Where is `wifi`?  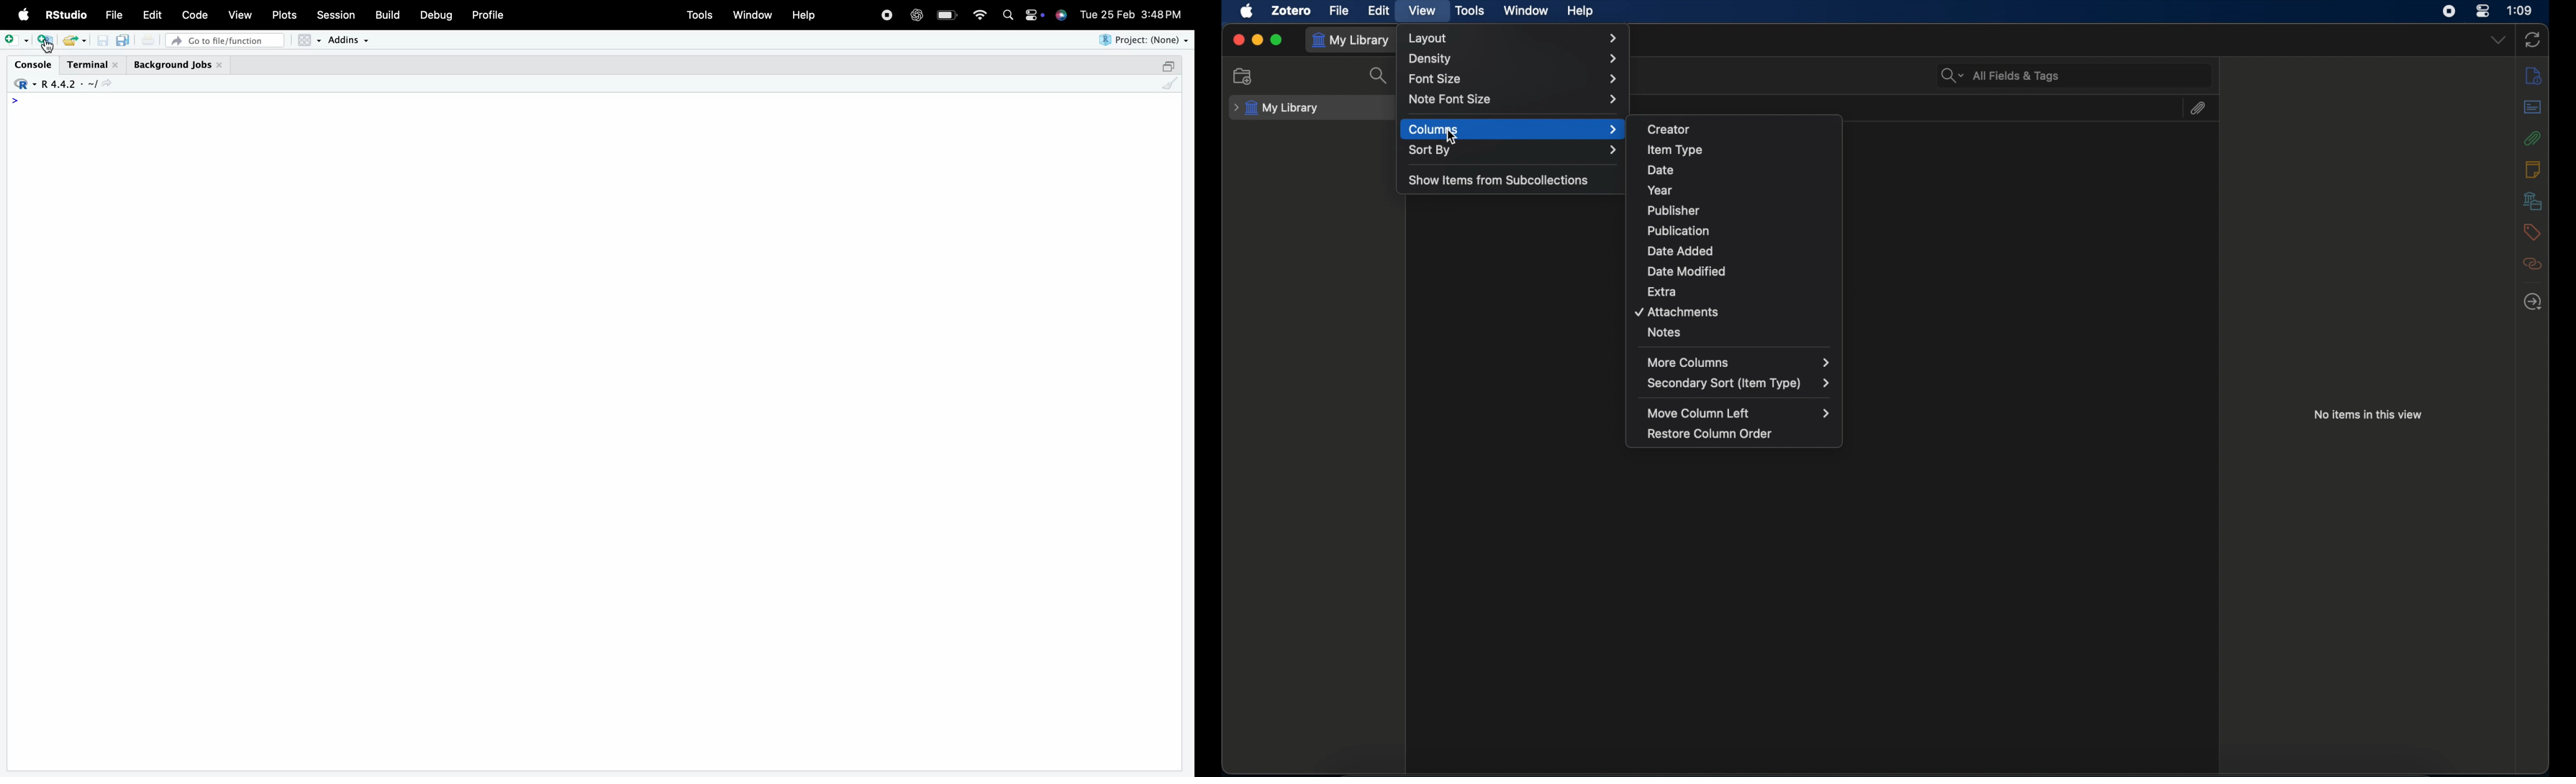 wifi is located at coordinates (980, 13).